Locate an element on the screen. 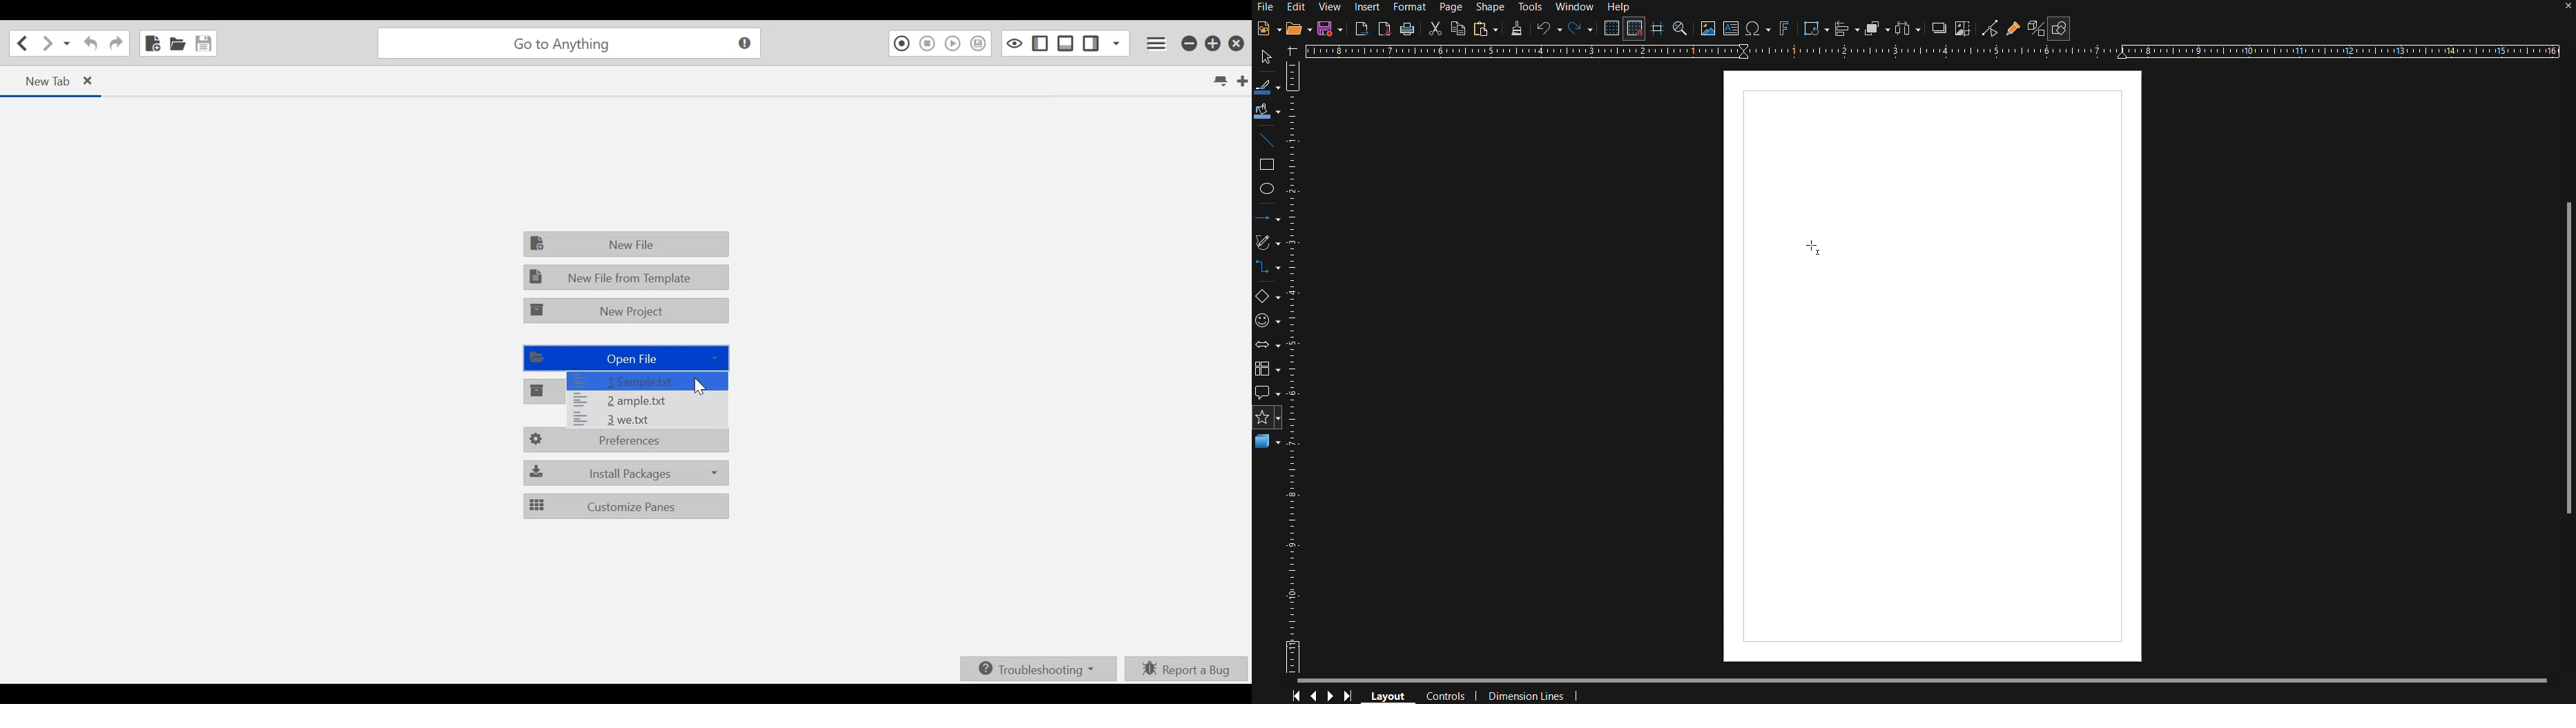 The width and height of the screenshot is (2576, 728). Fontwork is located at coordinates (1785, 30).